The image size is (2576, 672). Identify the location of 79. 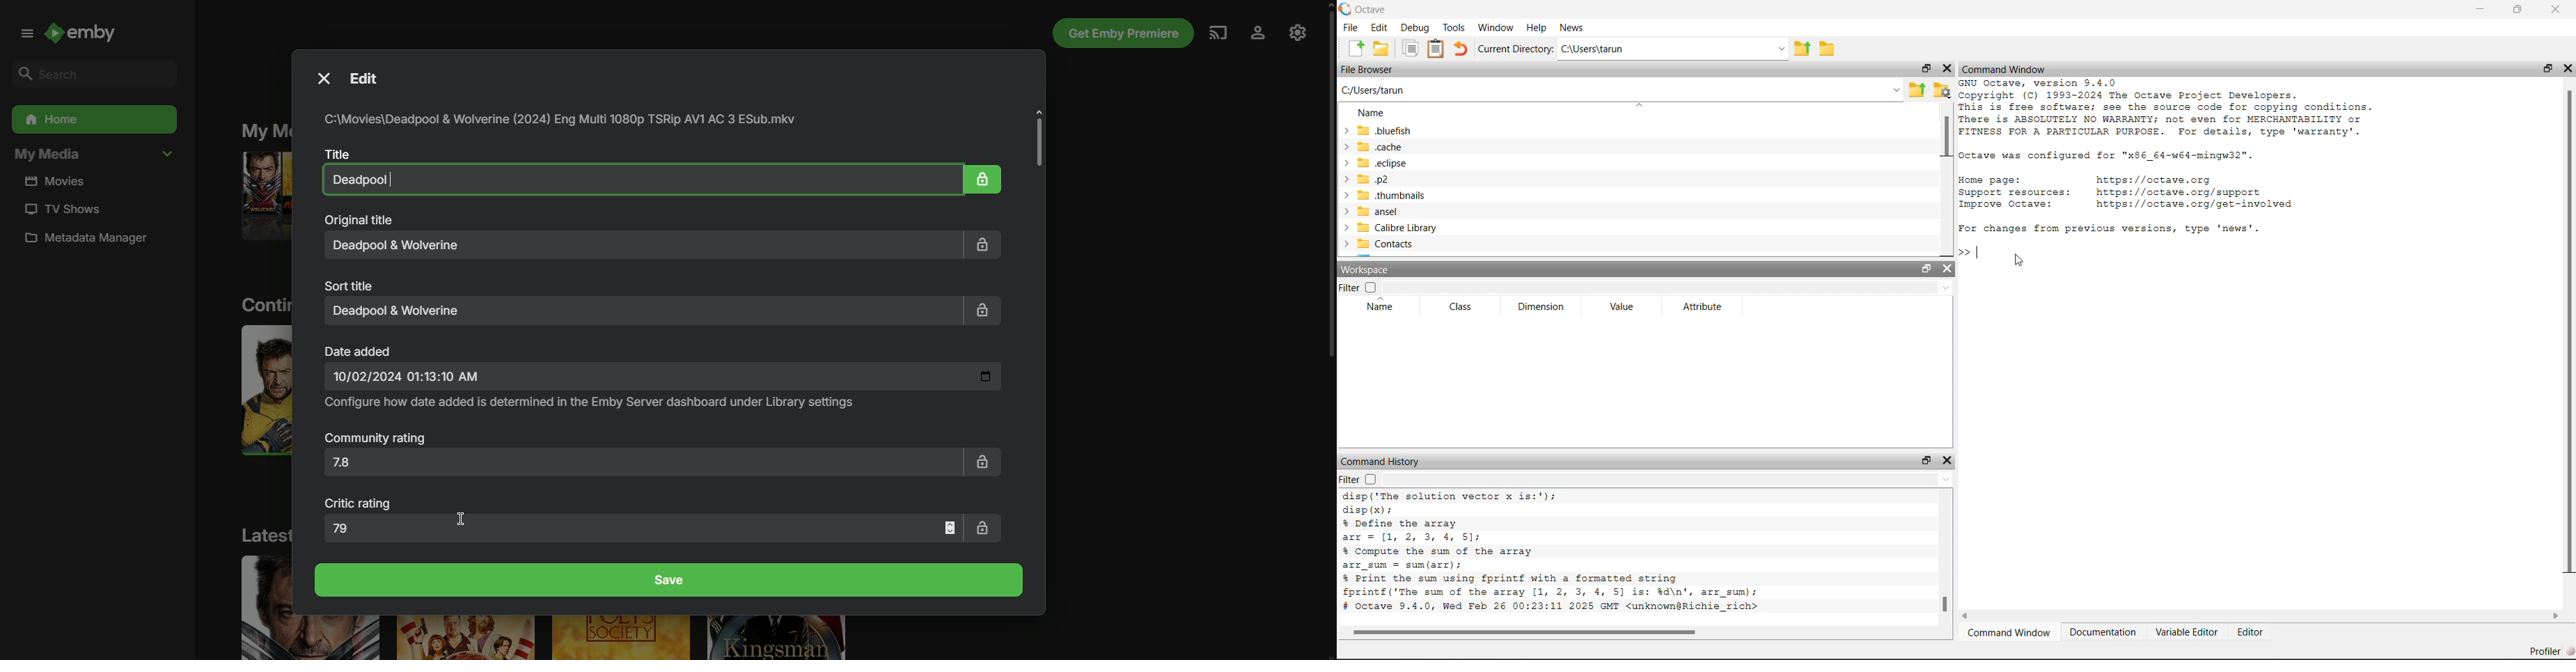
(644, 528).